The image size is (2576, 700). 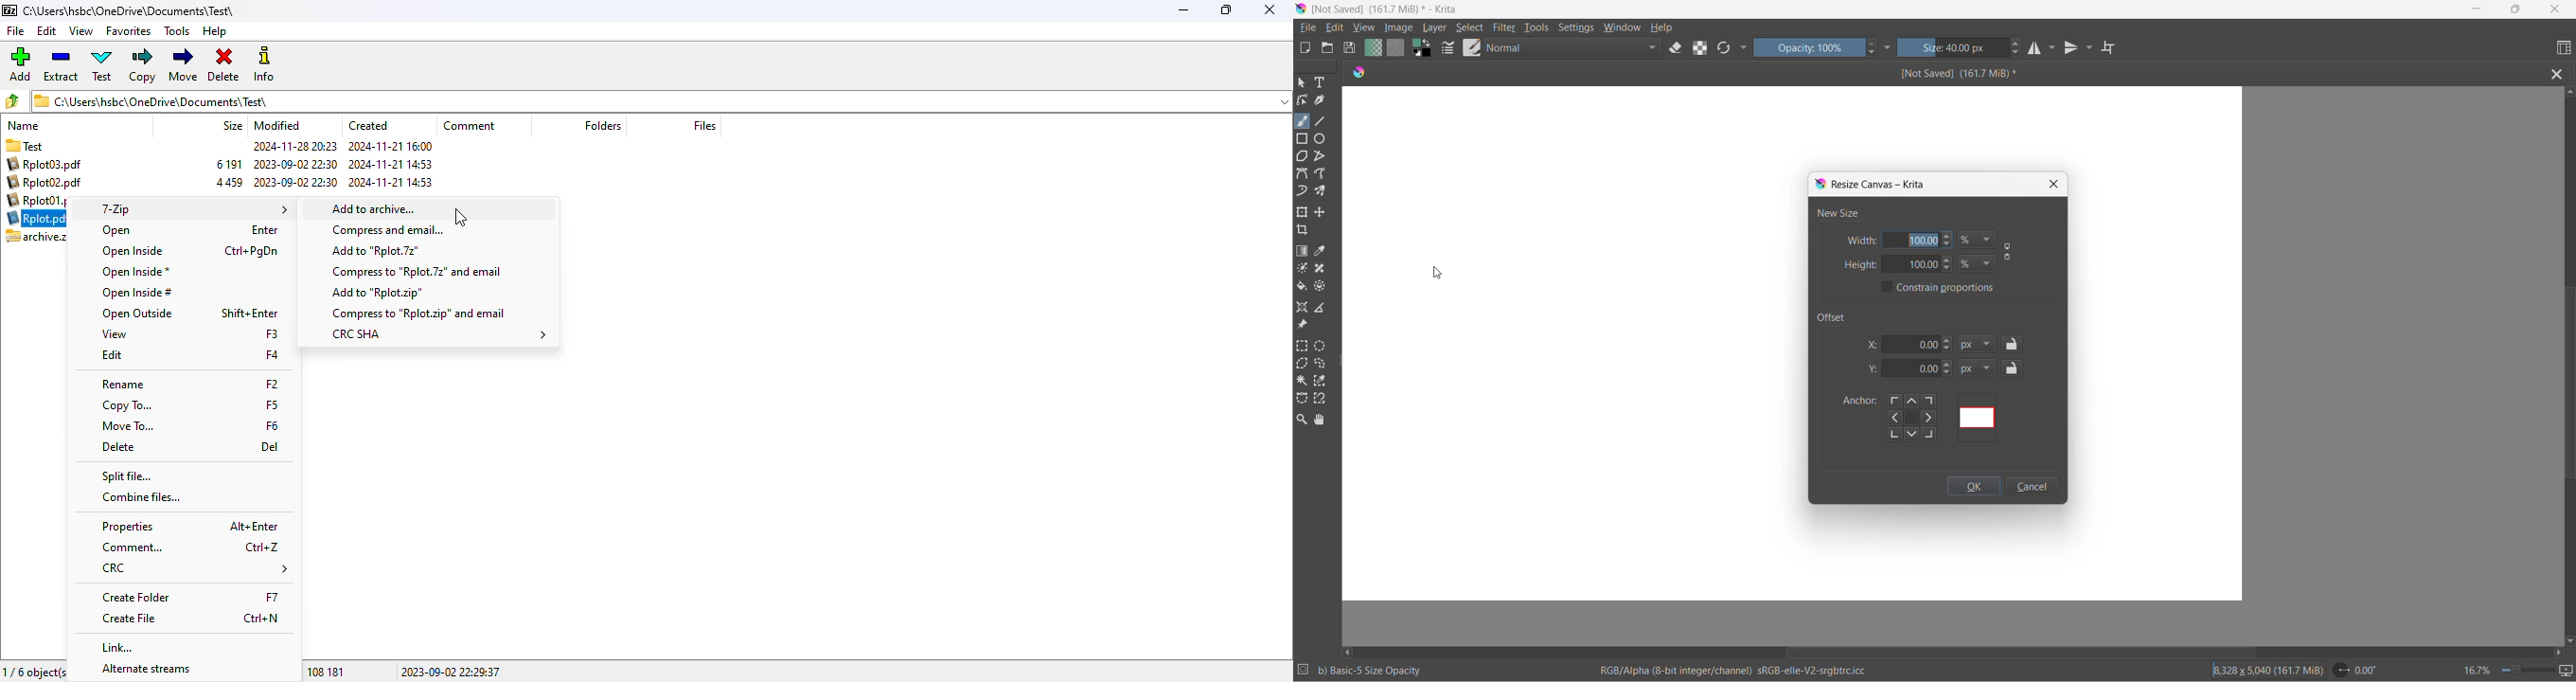 What do you see at coordinates (2478, 10) in the screenshot?
I see `minimize` at bounding box center [2478, 10].